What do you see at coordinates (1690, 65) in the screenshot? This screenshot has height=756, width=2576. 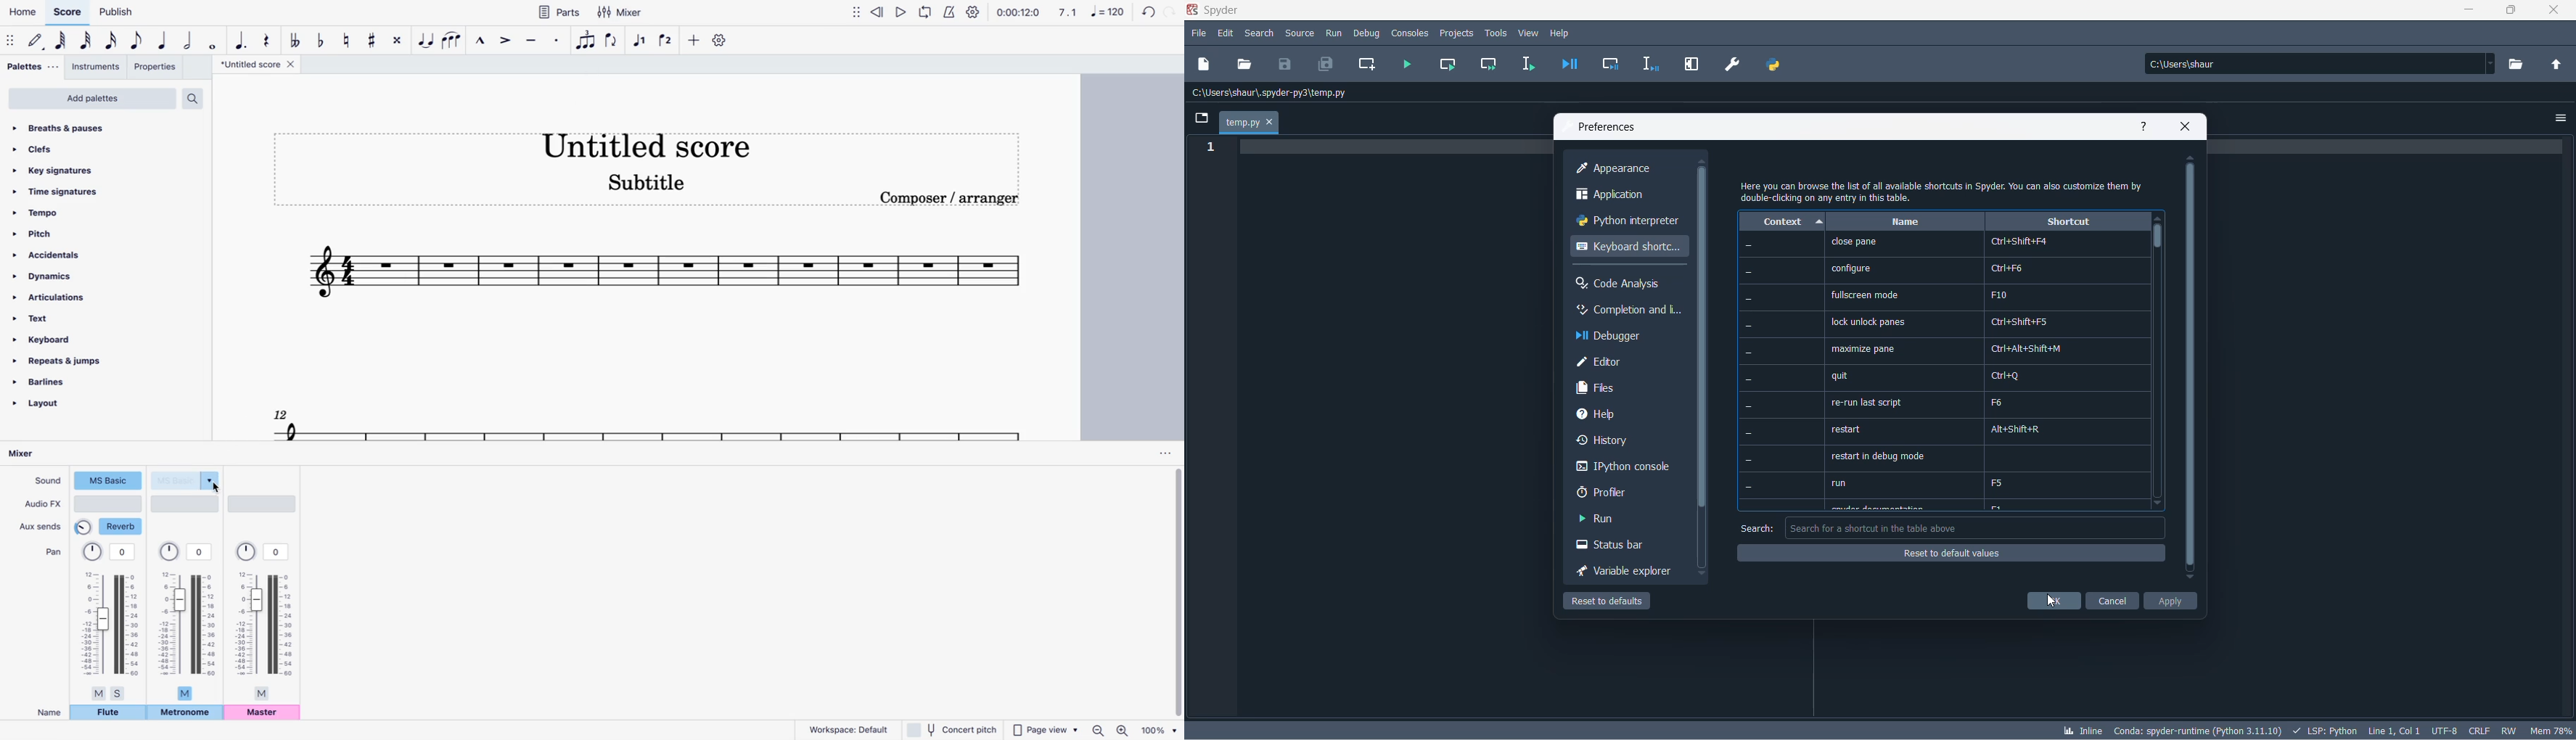 I see `MAXIMIZE CURRENT PANE` at bounding box center [1690, 65].